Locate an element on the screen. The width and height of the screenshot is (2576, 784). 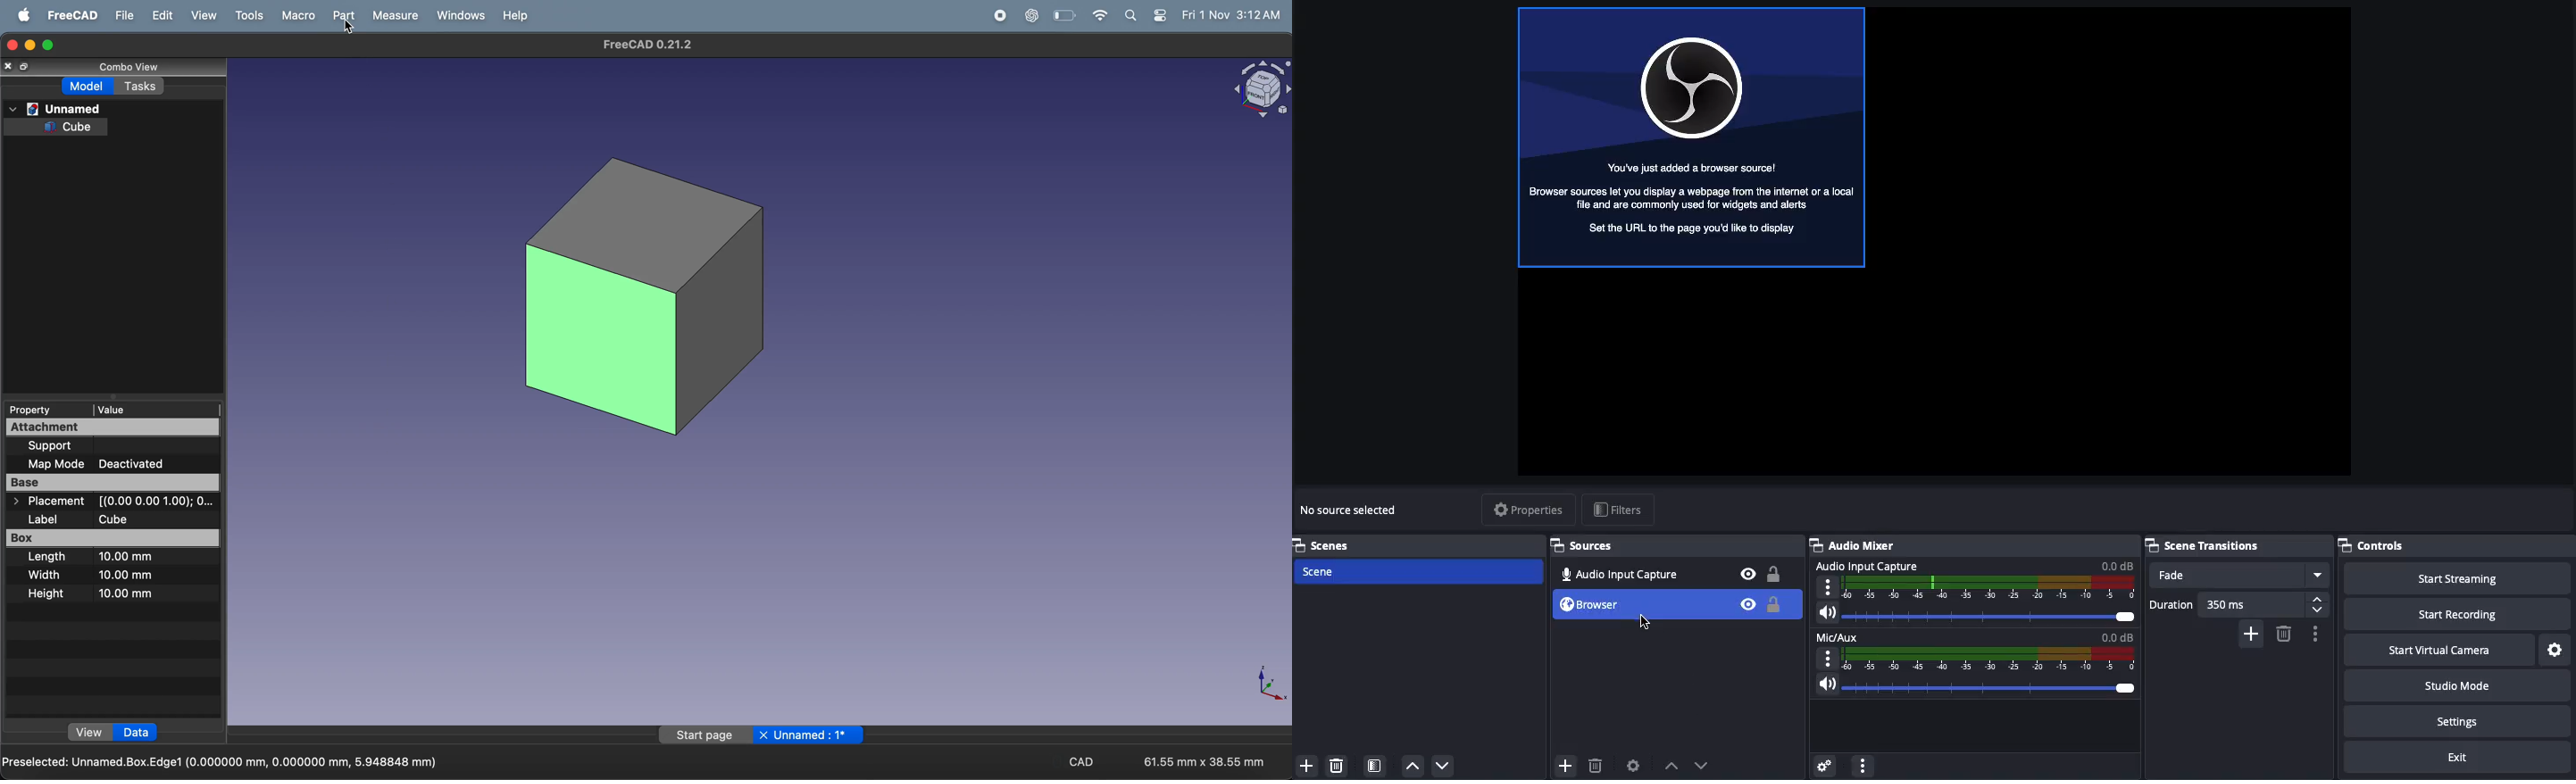
window is located at coordinates (458, 15).